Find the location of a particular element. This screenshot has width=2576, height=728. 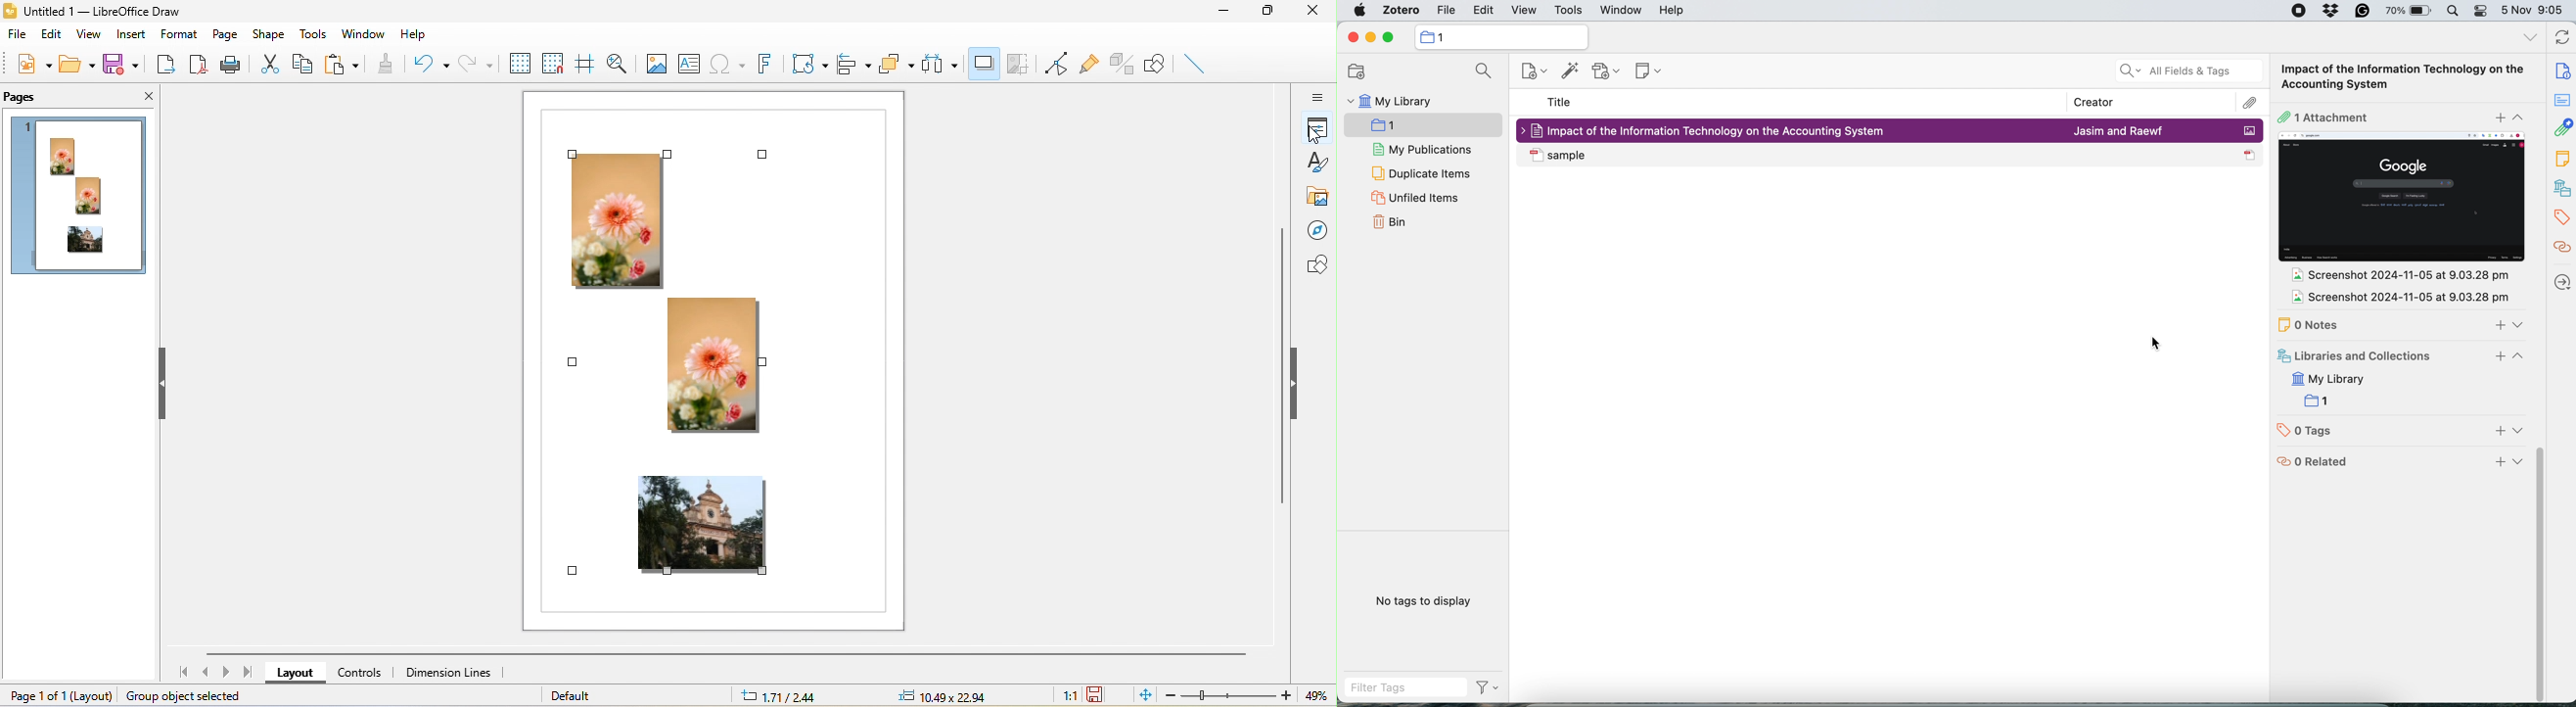

format is located at coordinates (177, 34).